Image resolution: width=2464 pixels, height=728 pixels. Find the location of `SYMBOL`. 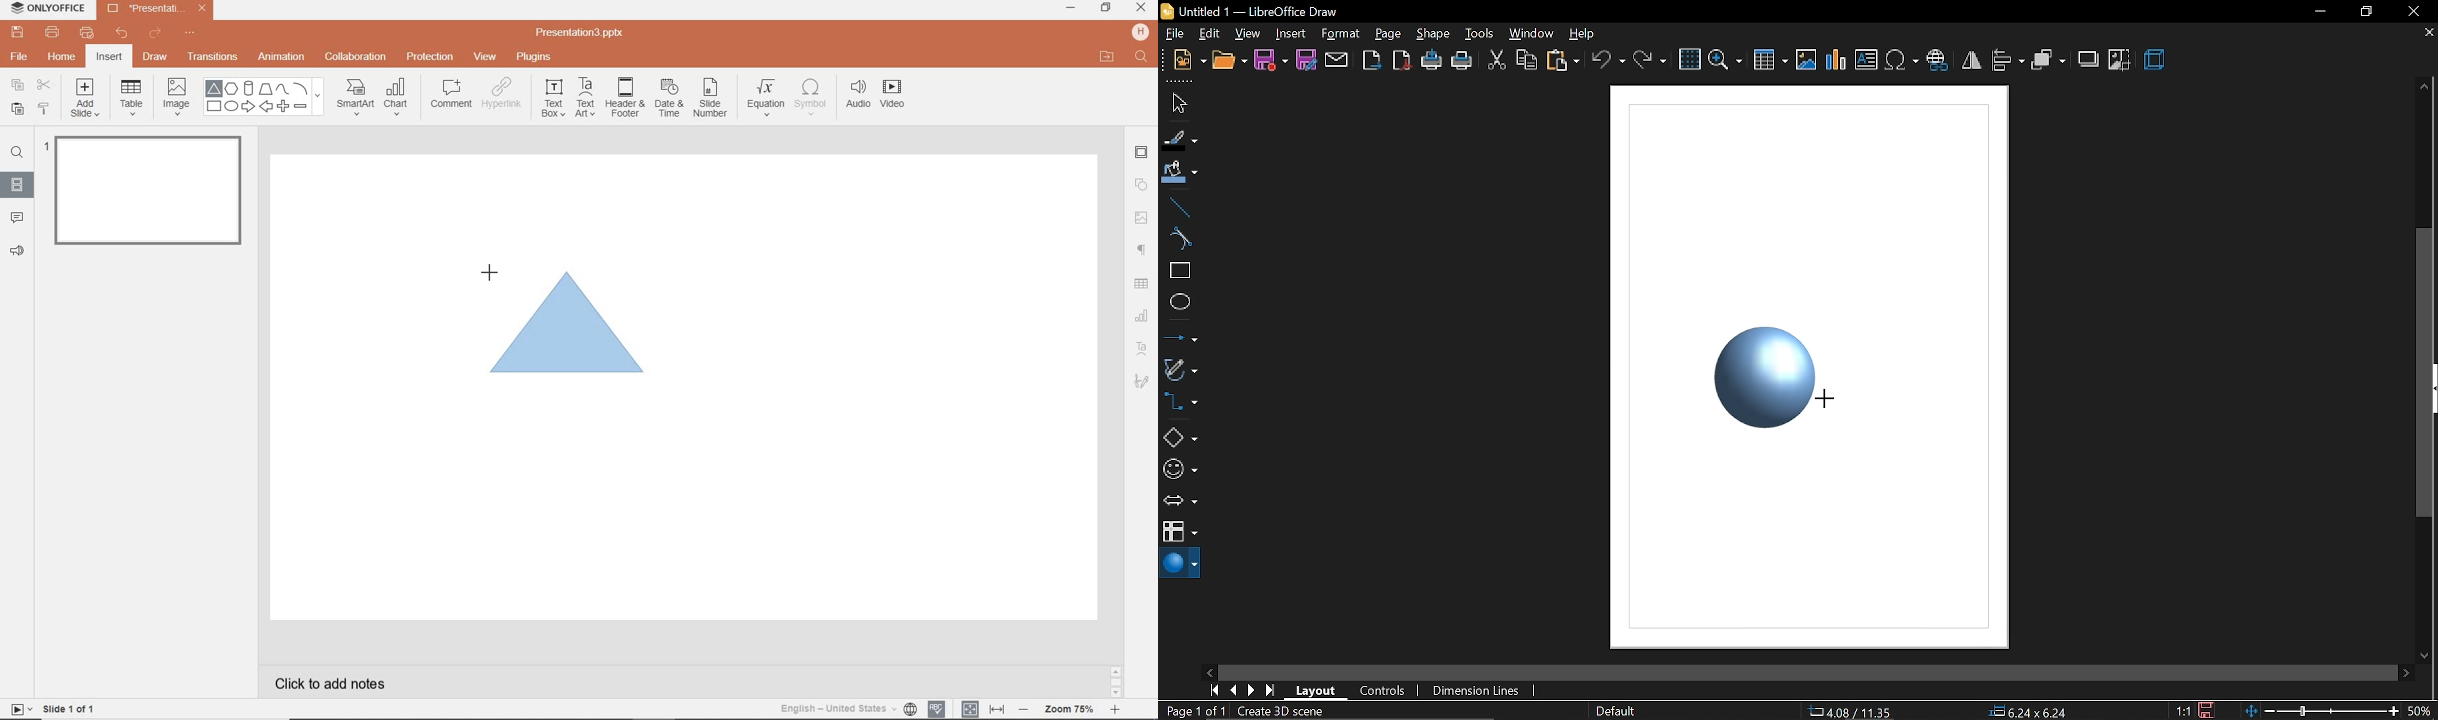

SYMBOL is located at coordinates (813, 94).